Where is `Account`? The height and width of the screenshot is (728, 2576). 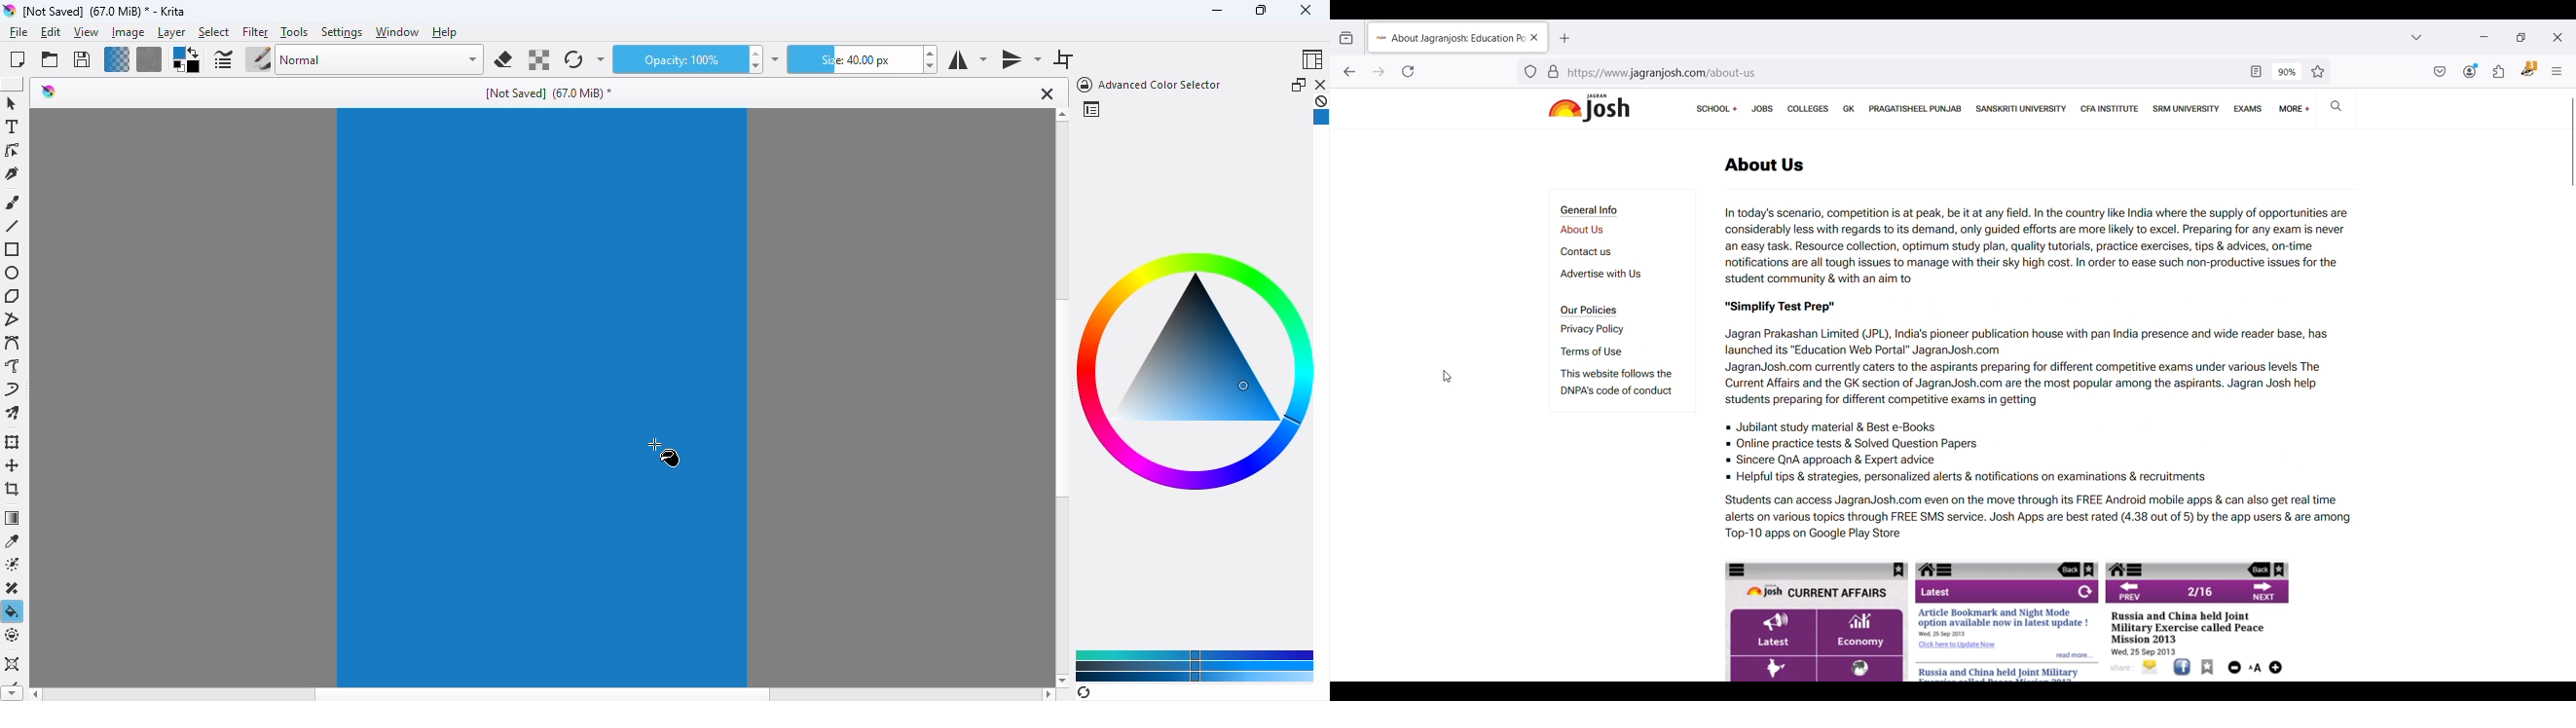
Account is located at coordinates (2471, 71).